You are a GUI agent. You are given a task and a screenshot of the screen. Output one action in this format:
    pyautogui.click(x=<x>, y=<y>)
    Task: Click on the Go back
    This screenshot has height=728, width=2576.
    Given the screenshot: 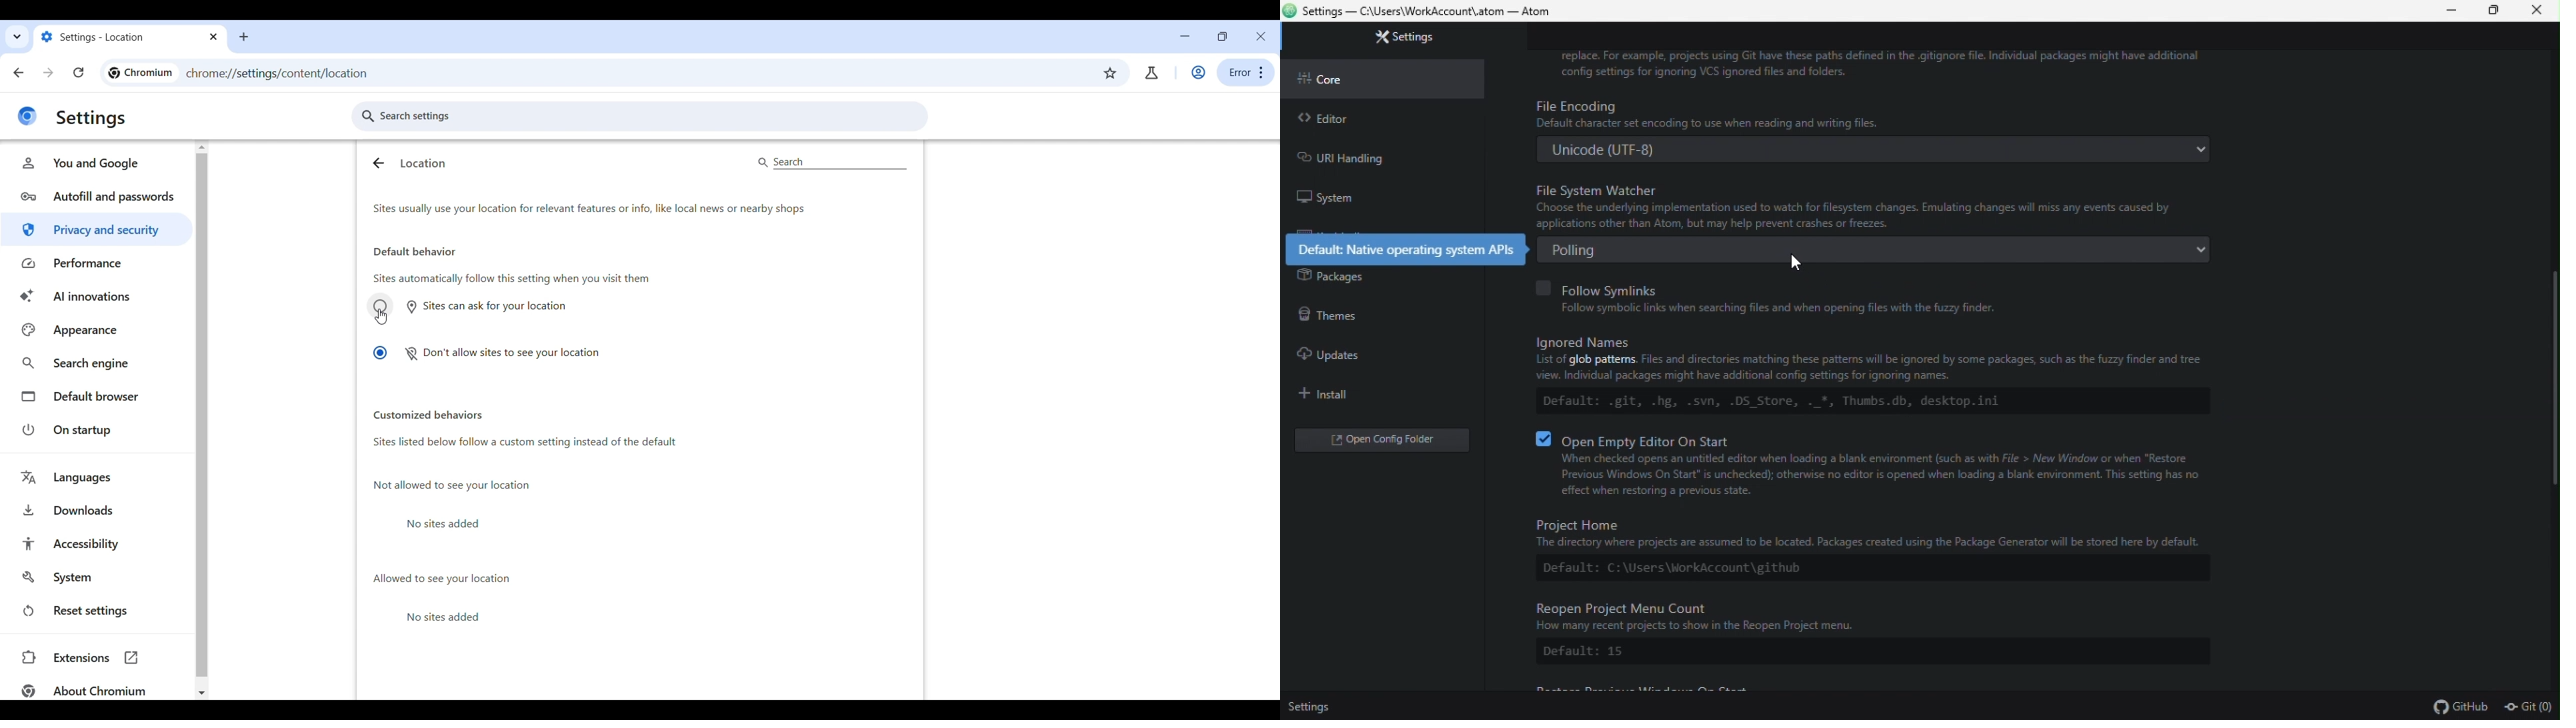 What is the action you would take?
    pyautogui.click(x=378, y=163)
    